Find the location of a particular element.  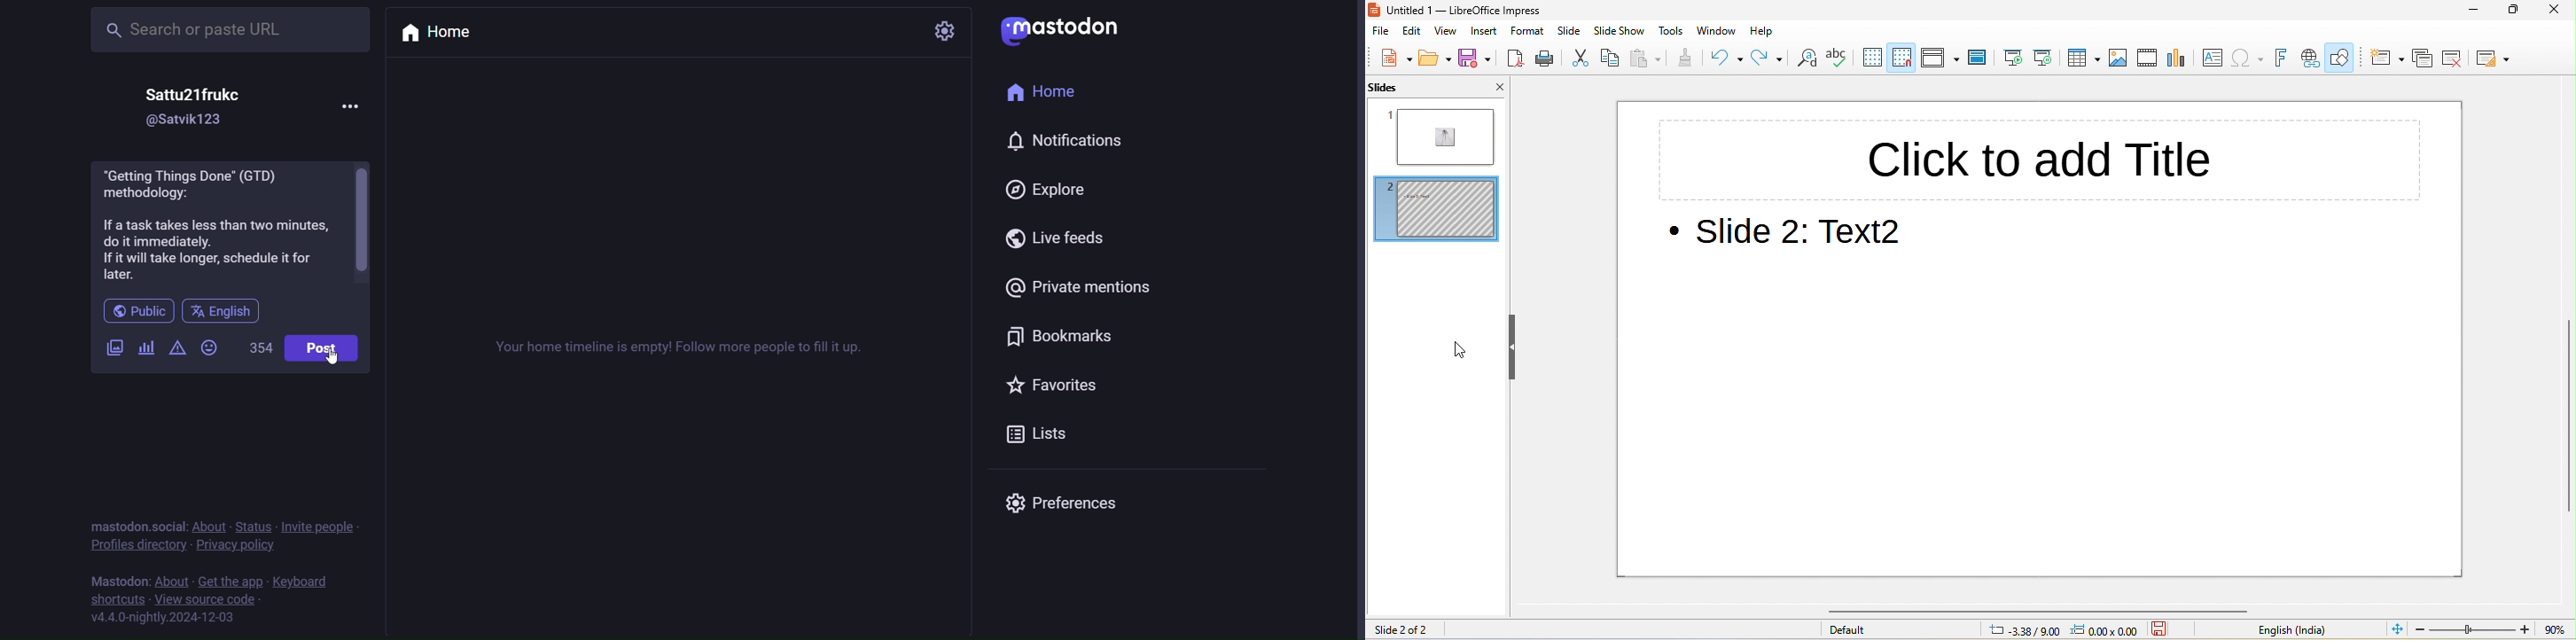

cut is located at coordinates (1582, 59).